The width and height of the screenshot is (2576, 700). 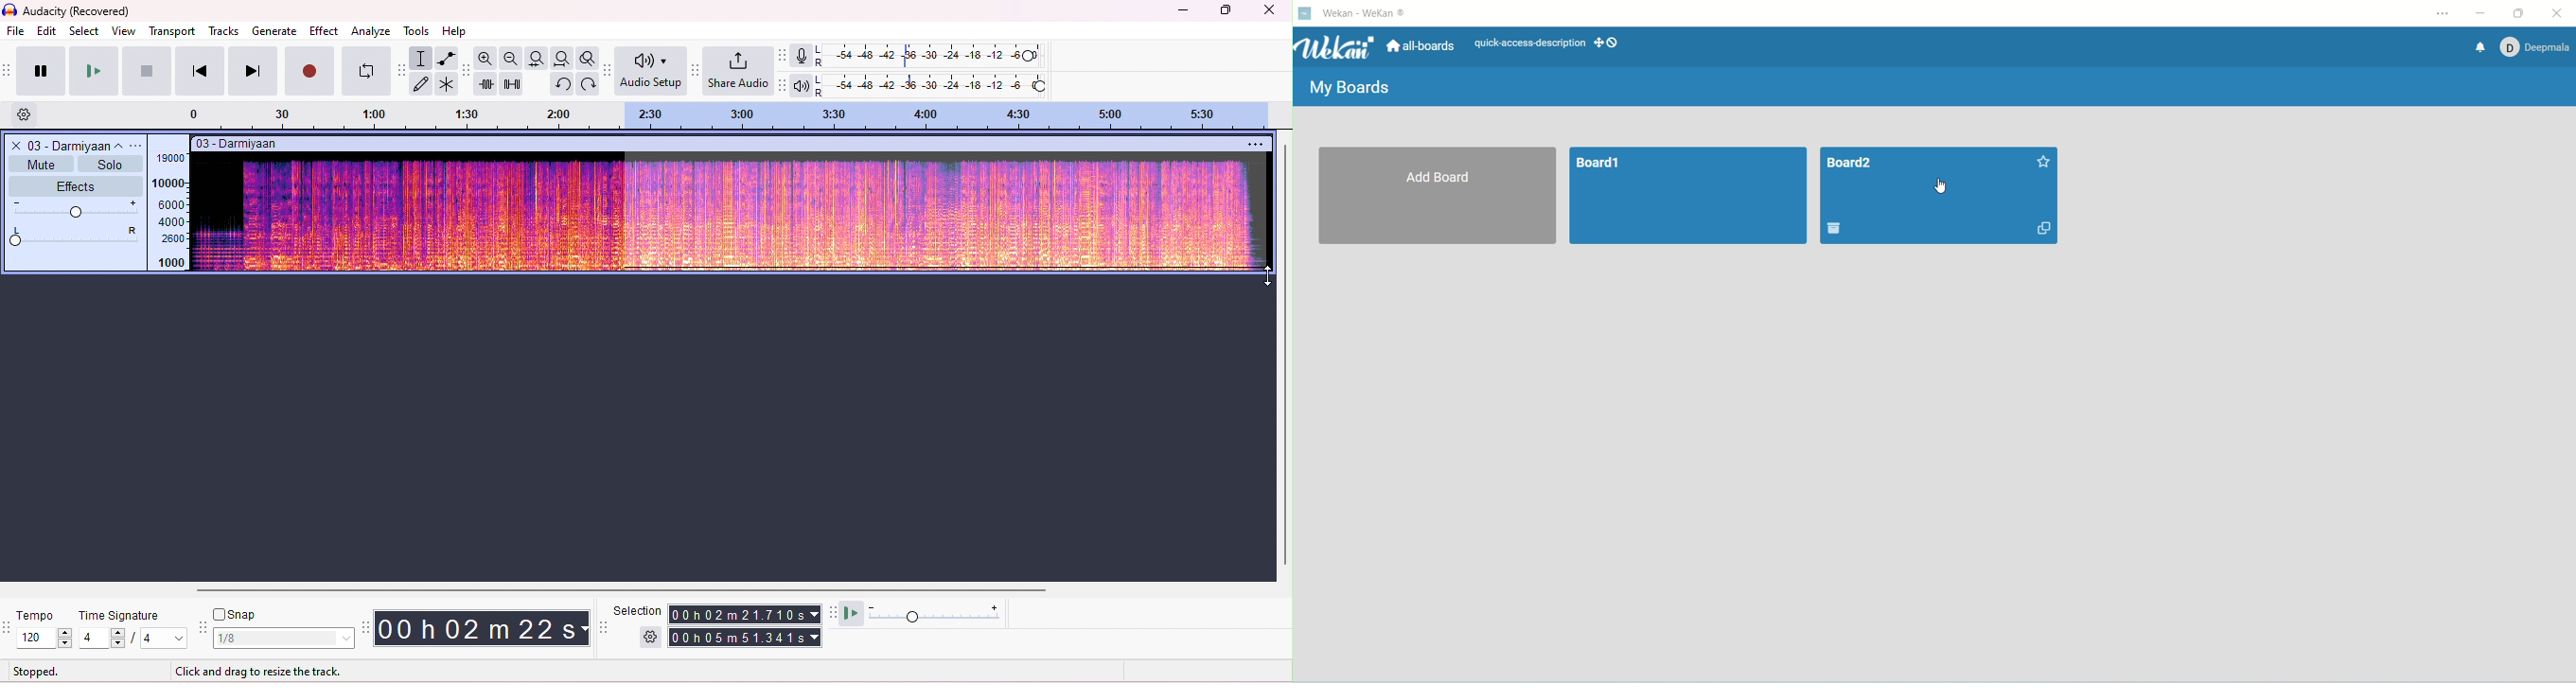 What do you see at coordinates (169, 210) in the screenshot?
I see `frequency` at bounding box center [169, 210].